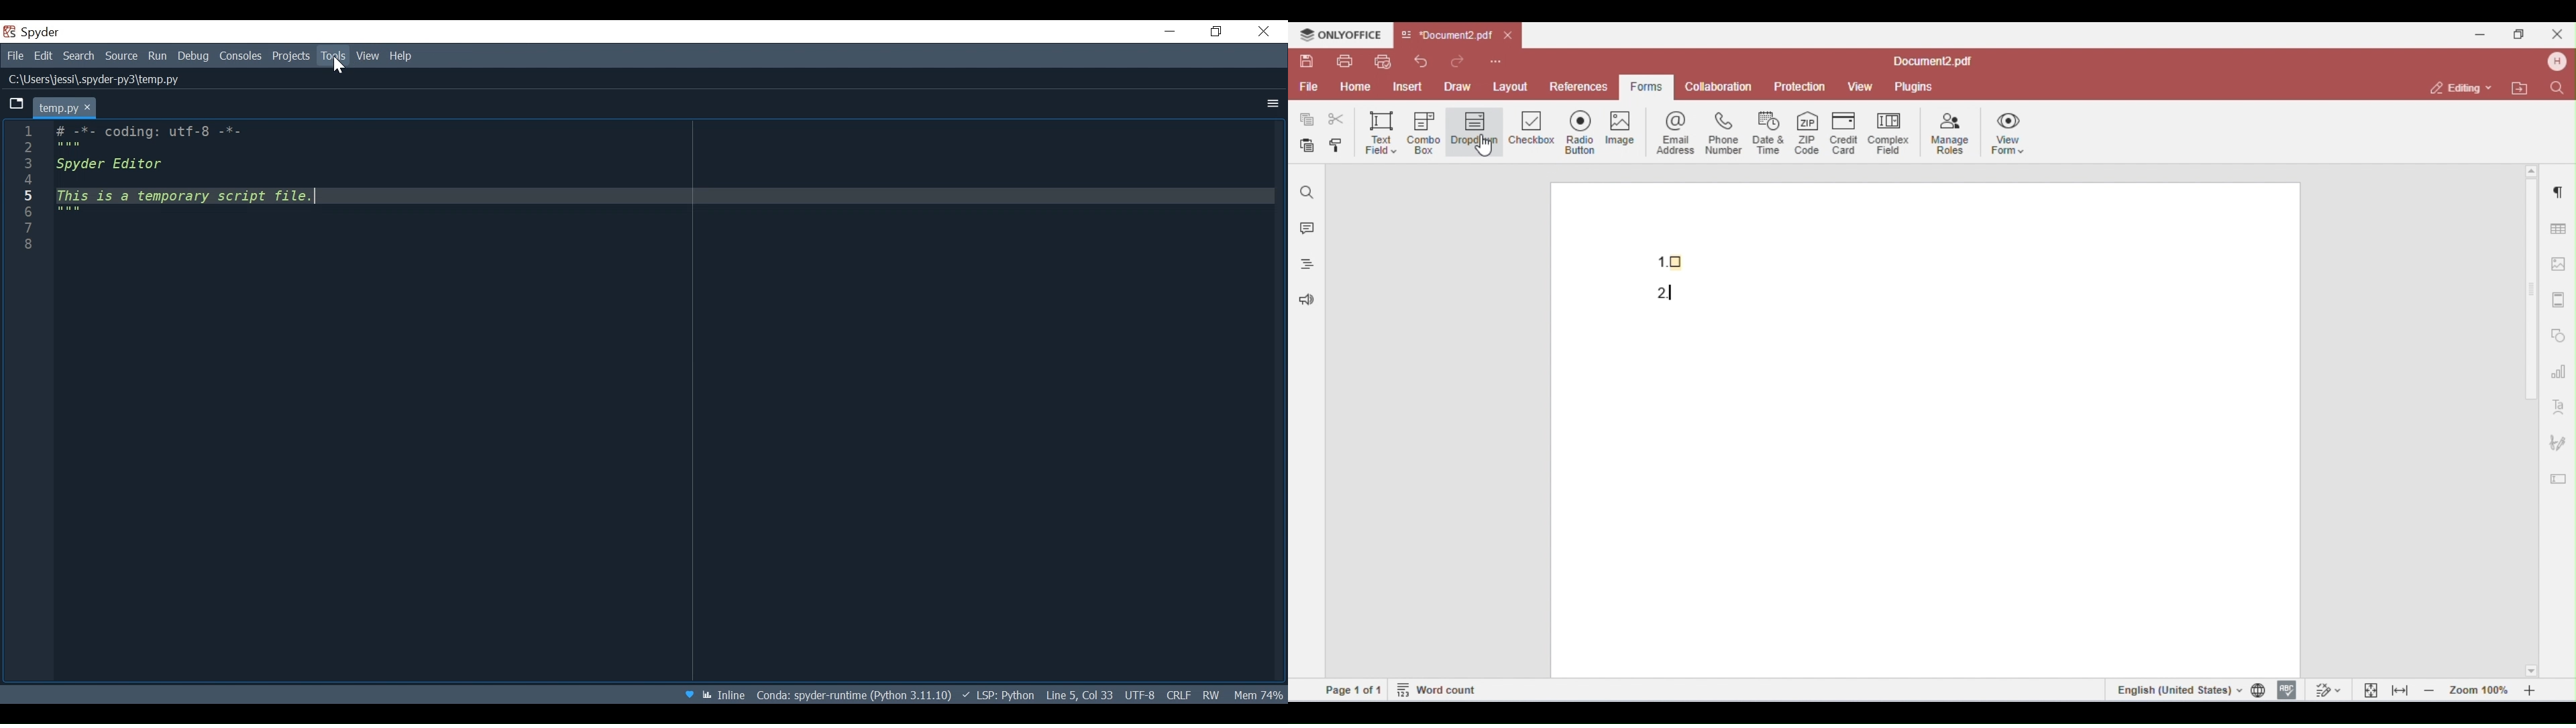 Image resolution: width=2576 pixels, height=728 pixels. Describe the element at coordinates (290, 57) in the screenshot. I see `Projects` at that location.